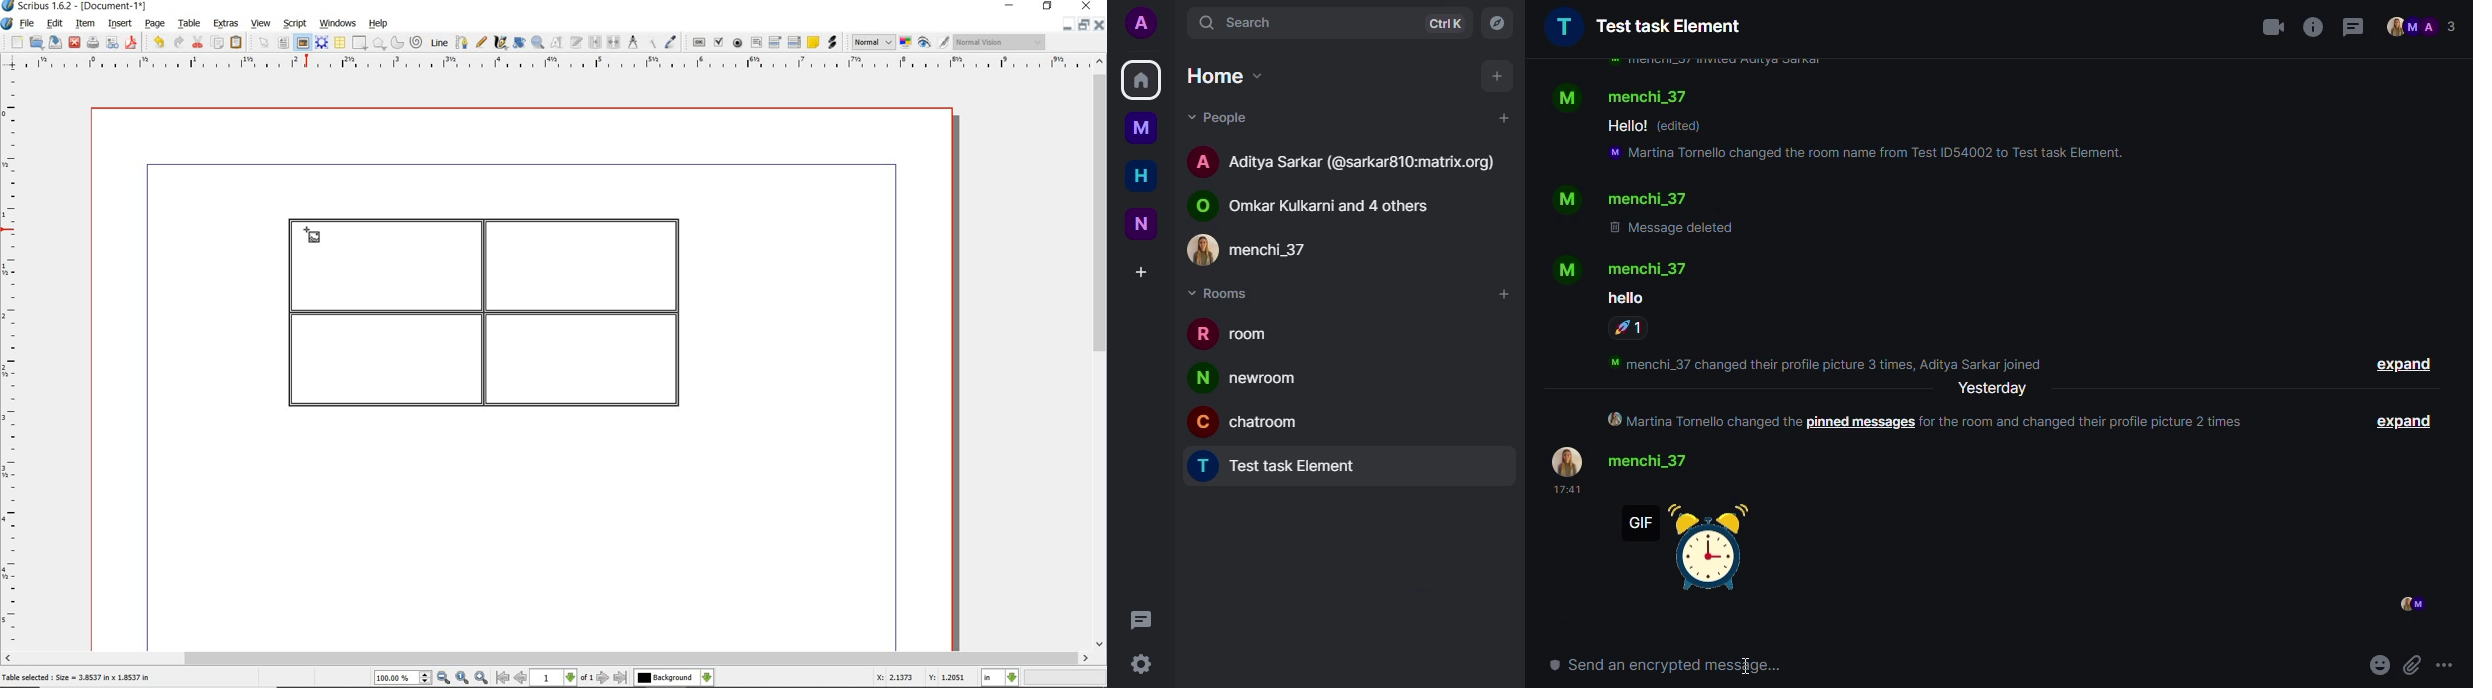  Describe the element at coordinates (440, 42) in the screenshot. I see `line` at that location.